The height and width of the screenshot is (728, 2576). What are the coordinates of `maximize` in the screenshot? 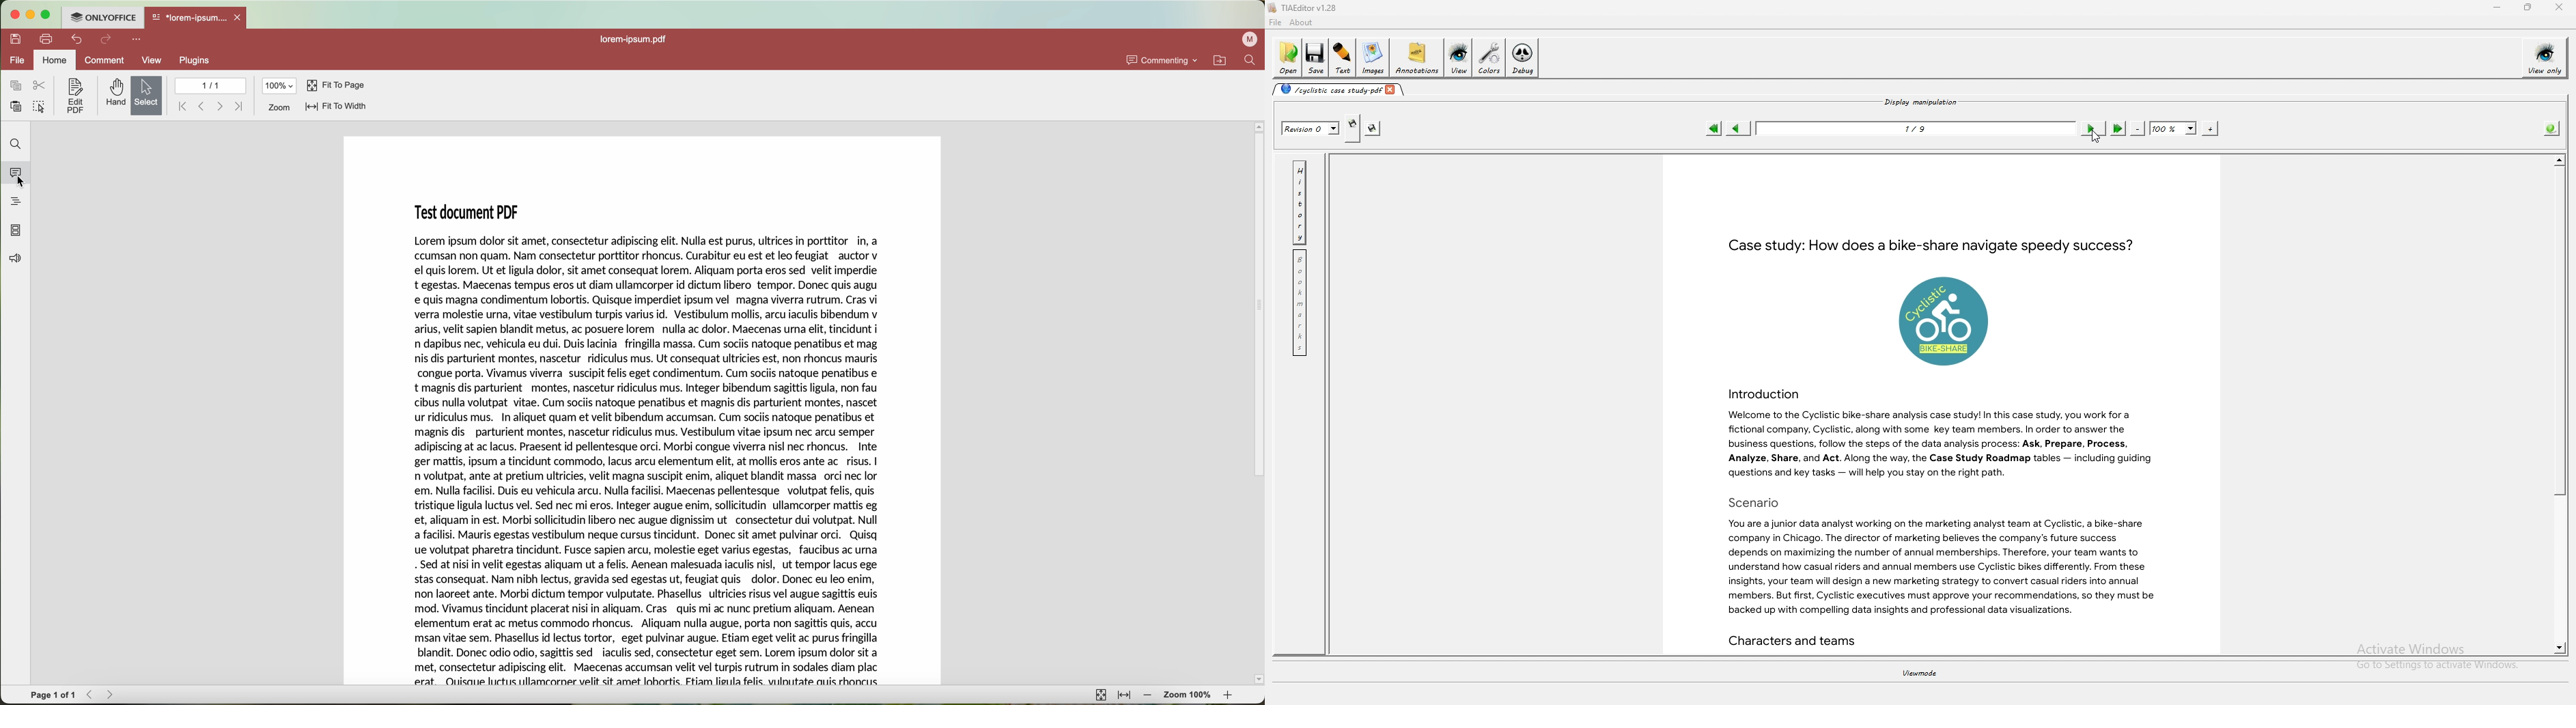 It's located at (46, 15).